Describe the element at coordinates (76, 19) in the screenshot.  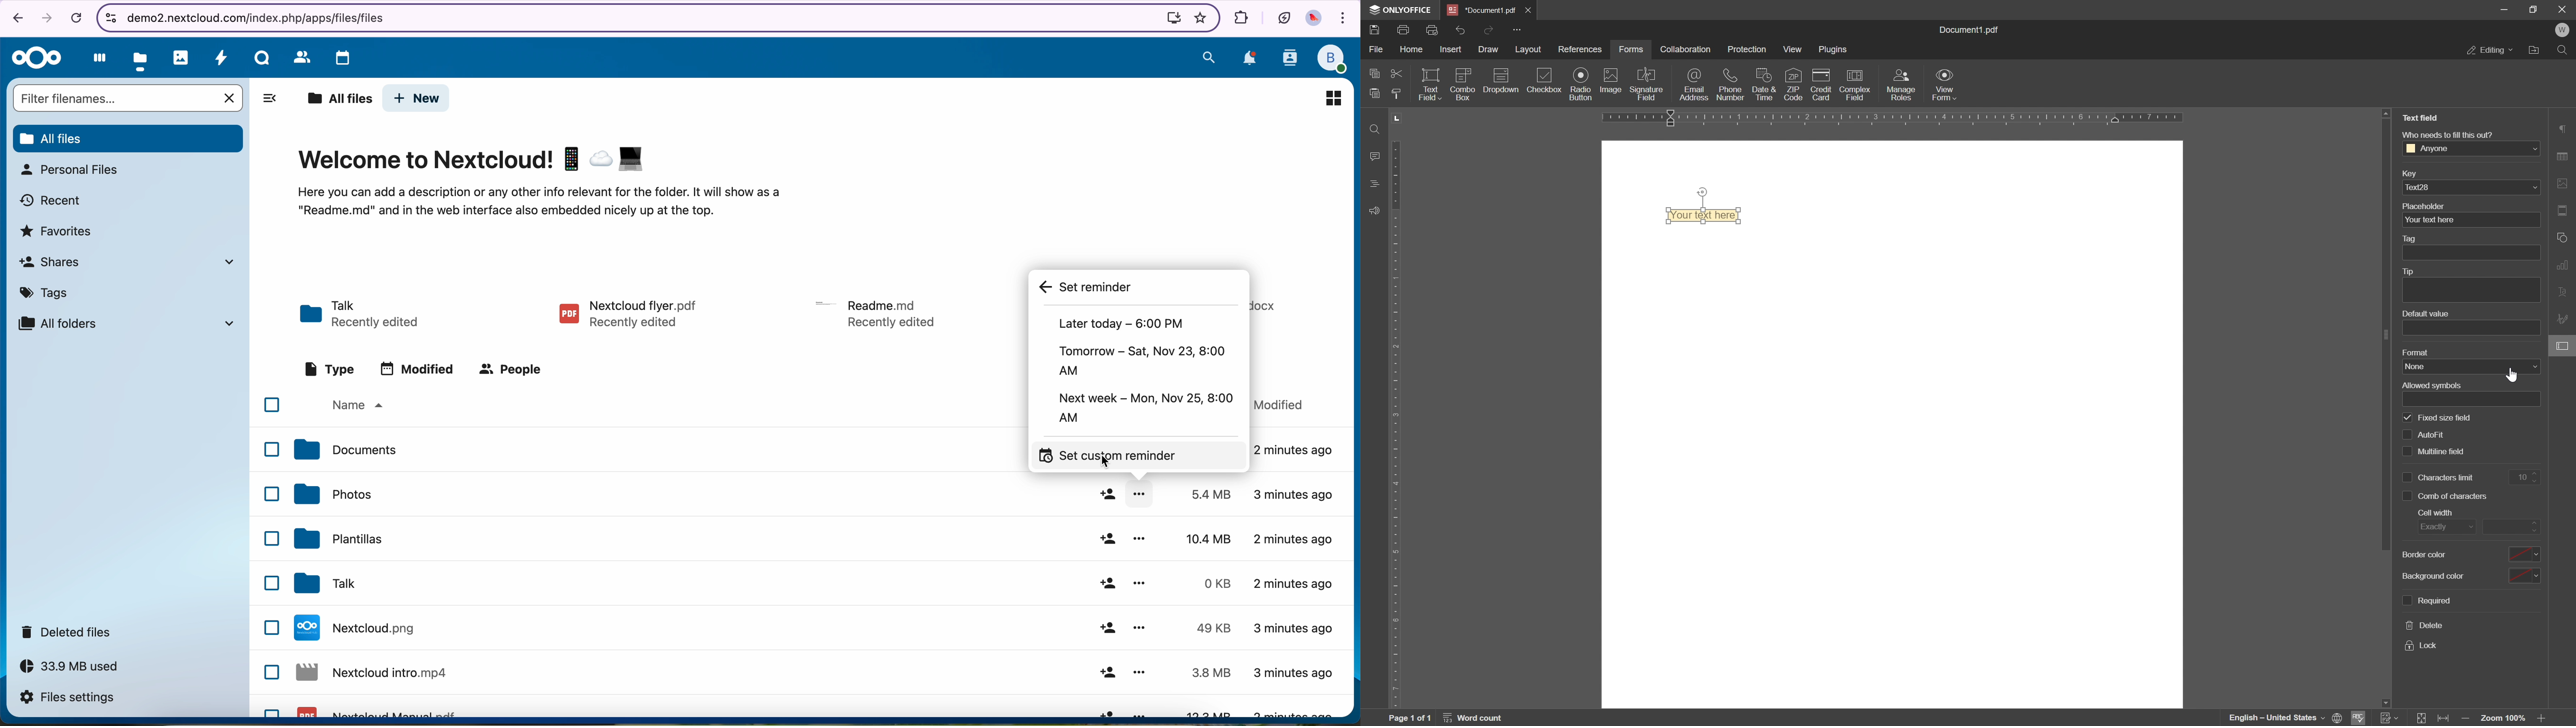
I see `cancel` at that location.